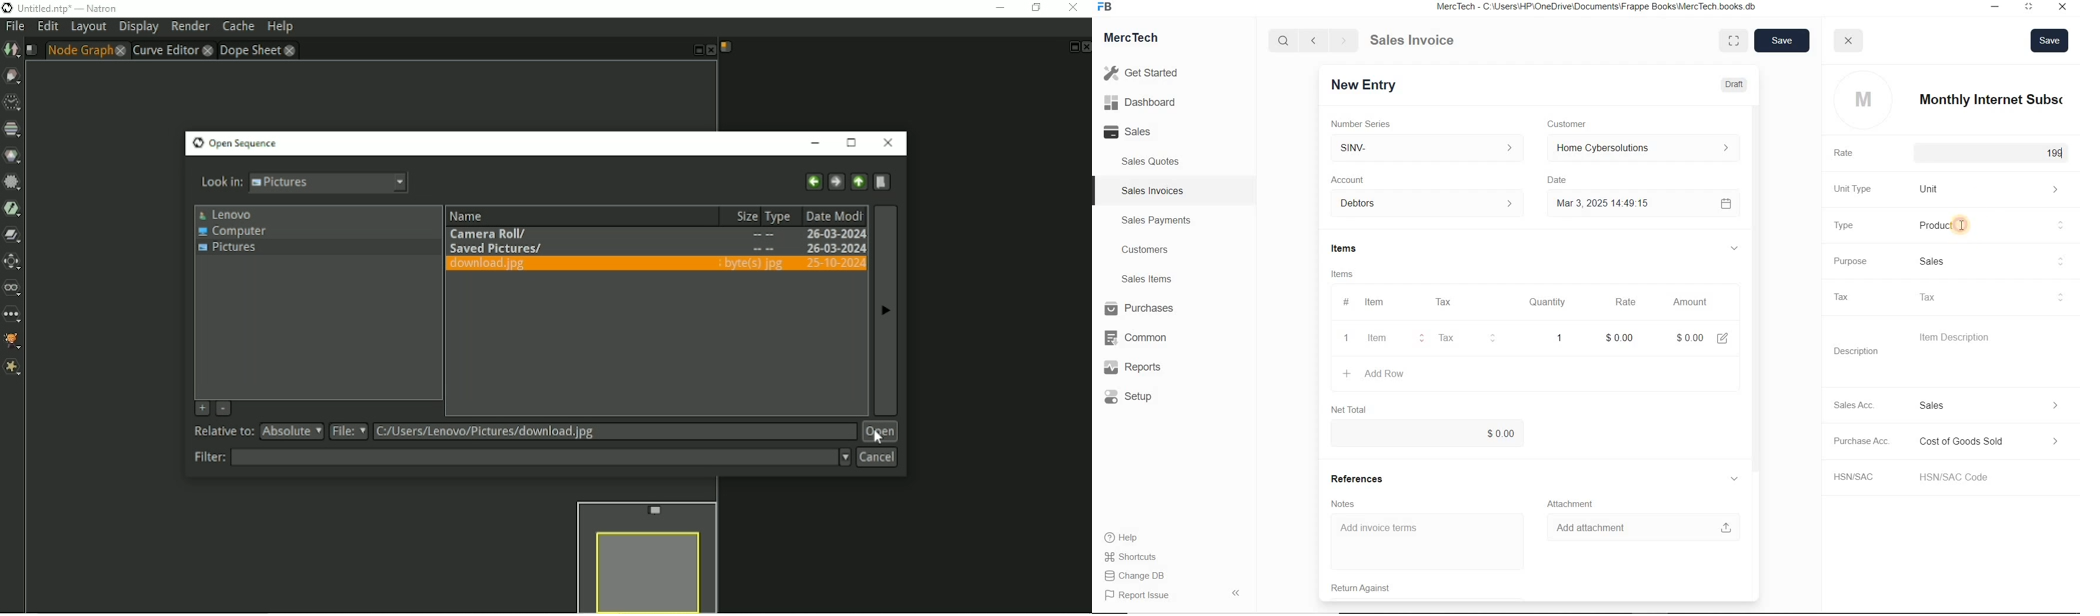 This screenshot has height=616, width=2100. What do you see at coordinates (1367, 84) in the screenshot?
I see `New Entry` at bounding box center [1367, 84].